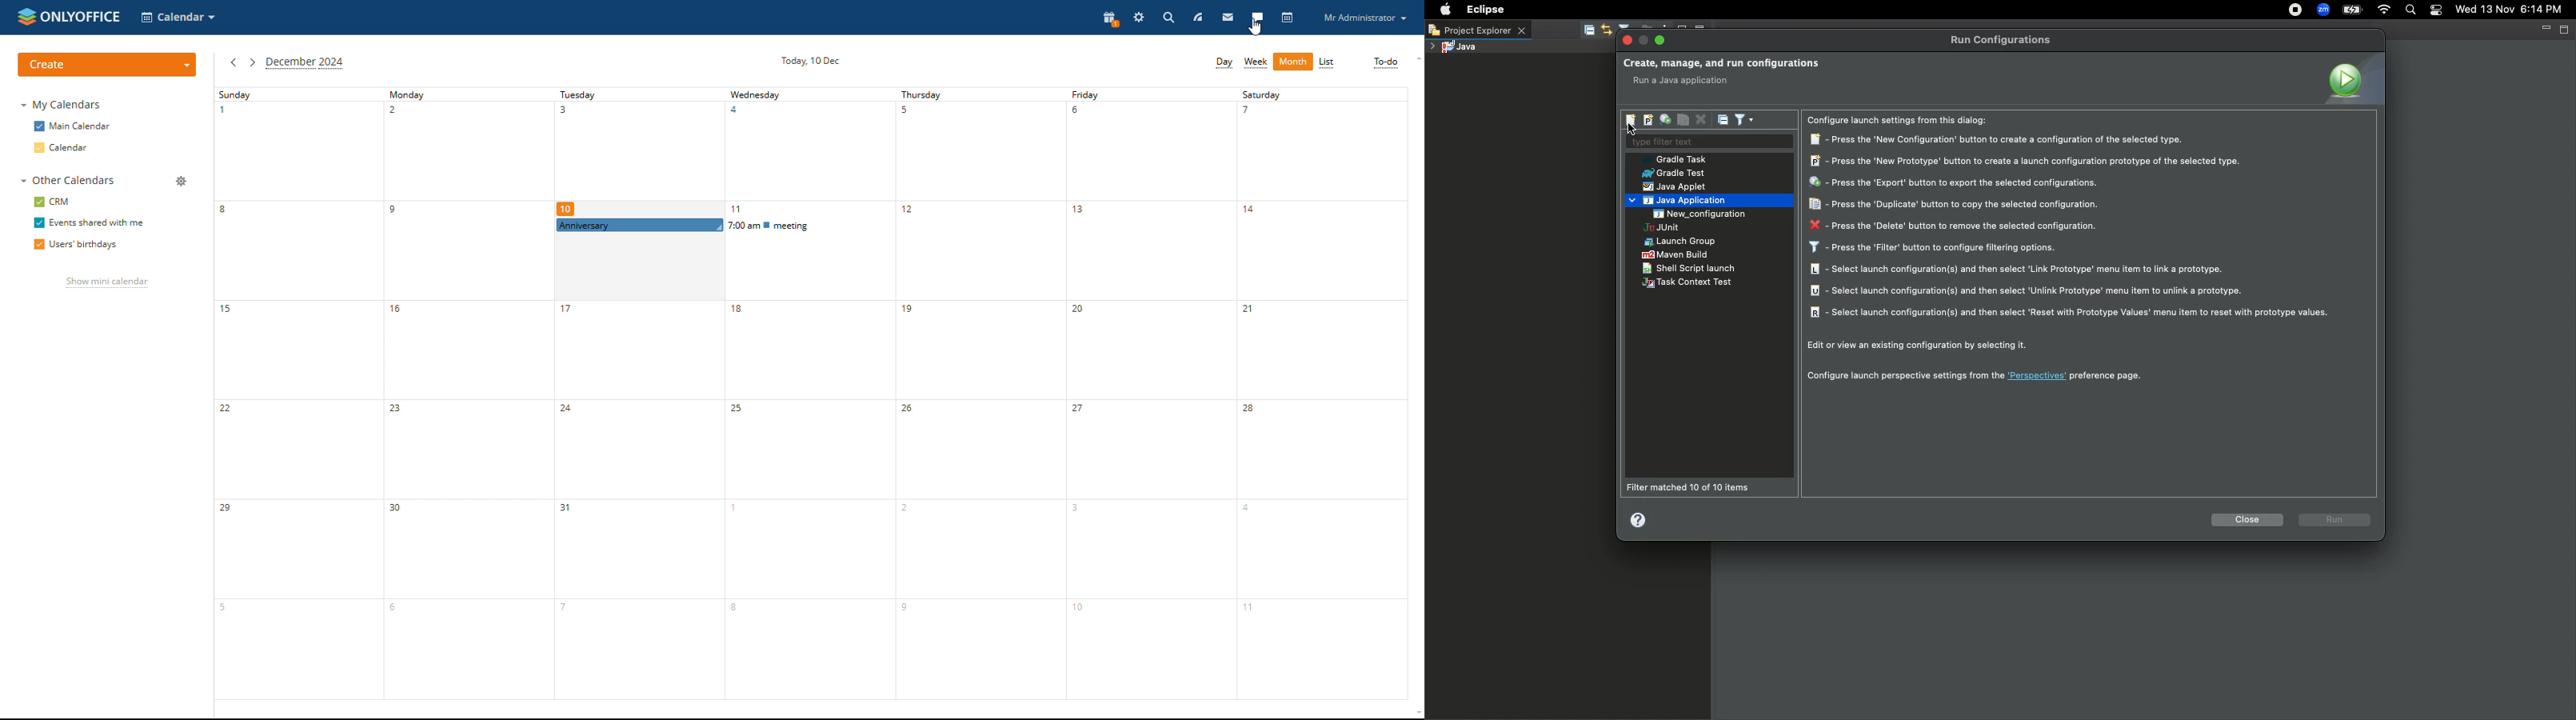  What do you see at coordinates (1108, 19) in the screenshot?
I see `present` at bounding box center [1108, 19].